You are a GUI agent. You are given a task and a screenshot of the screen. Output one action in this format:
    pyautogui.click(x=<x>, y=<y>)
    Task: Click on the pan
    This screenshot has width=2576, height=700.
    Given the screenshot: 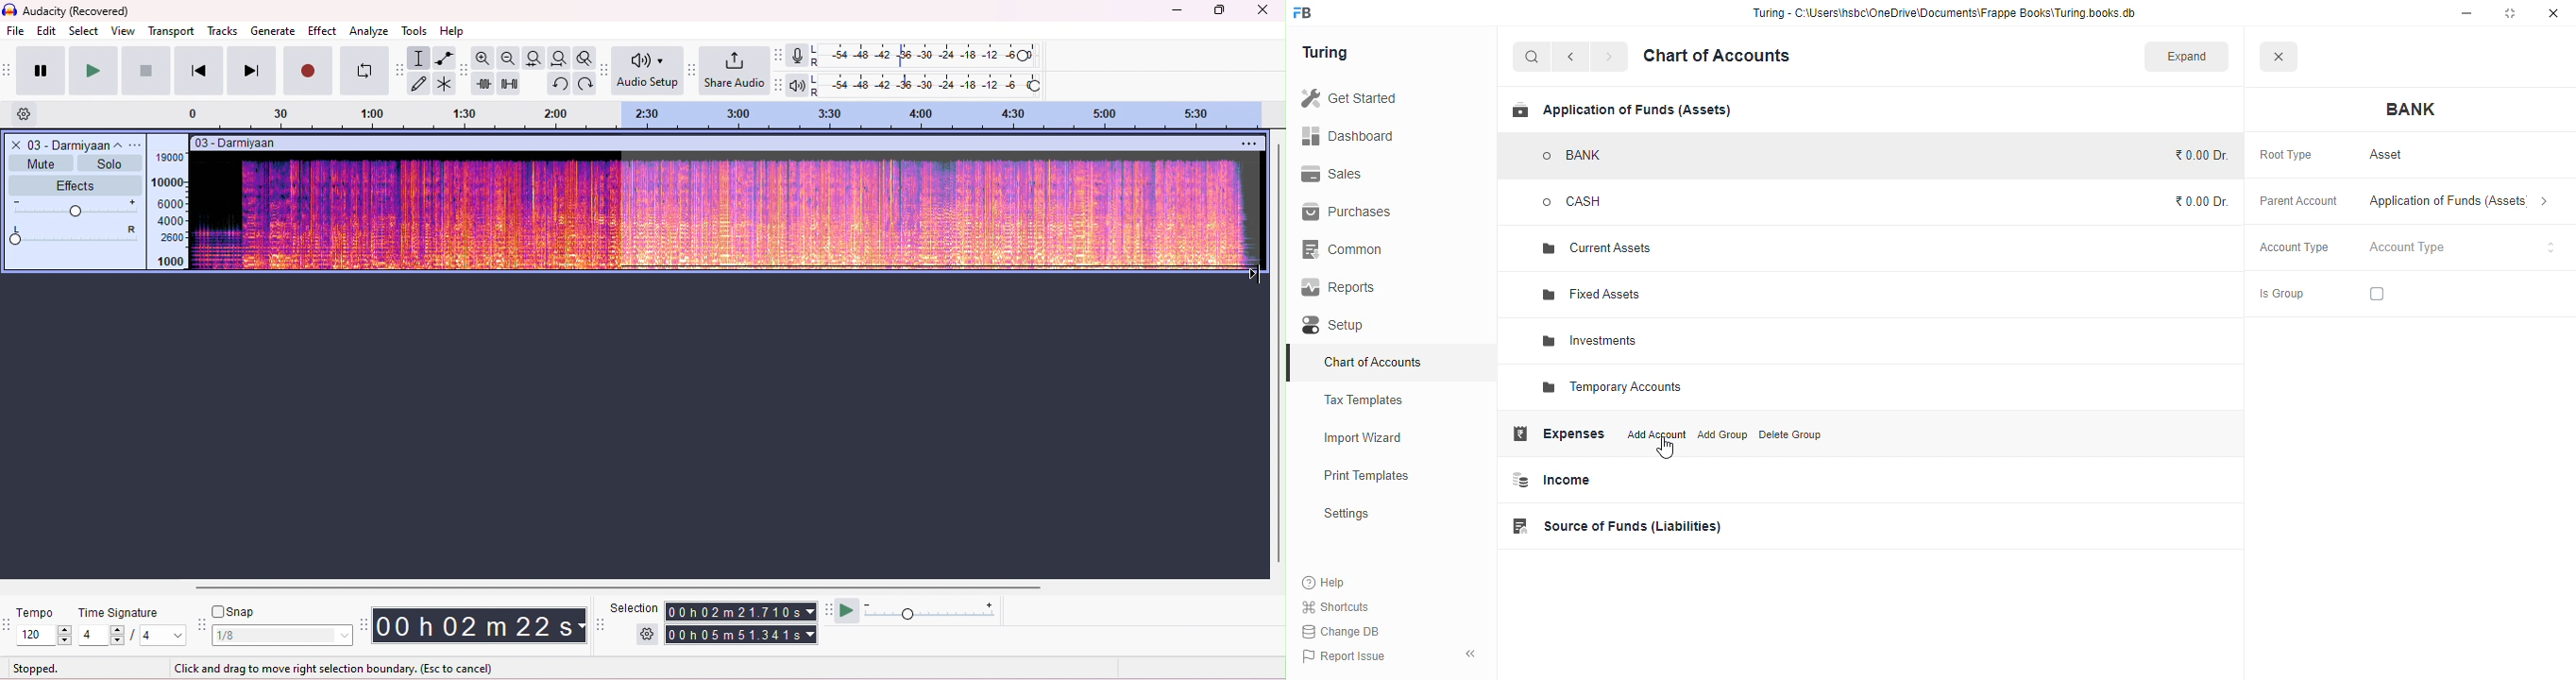 What is the action you would take?
    pyautogui.click(x=76, y=235)
    